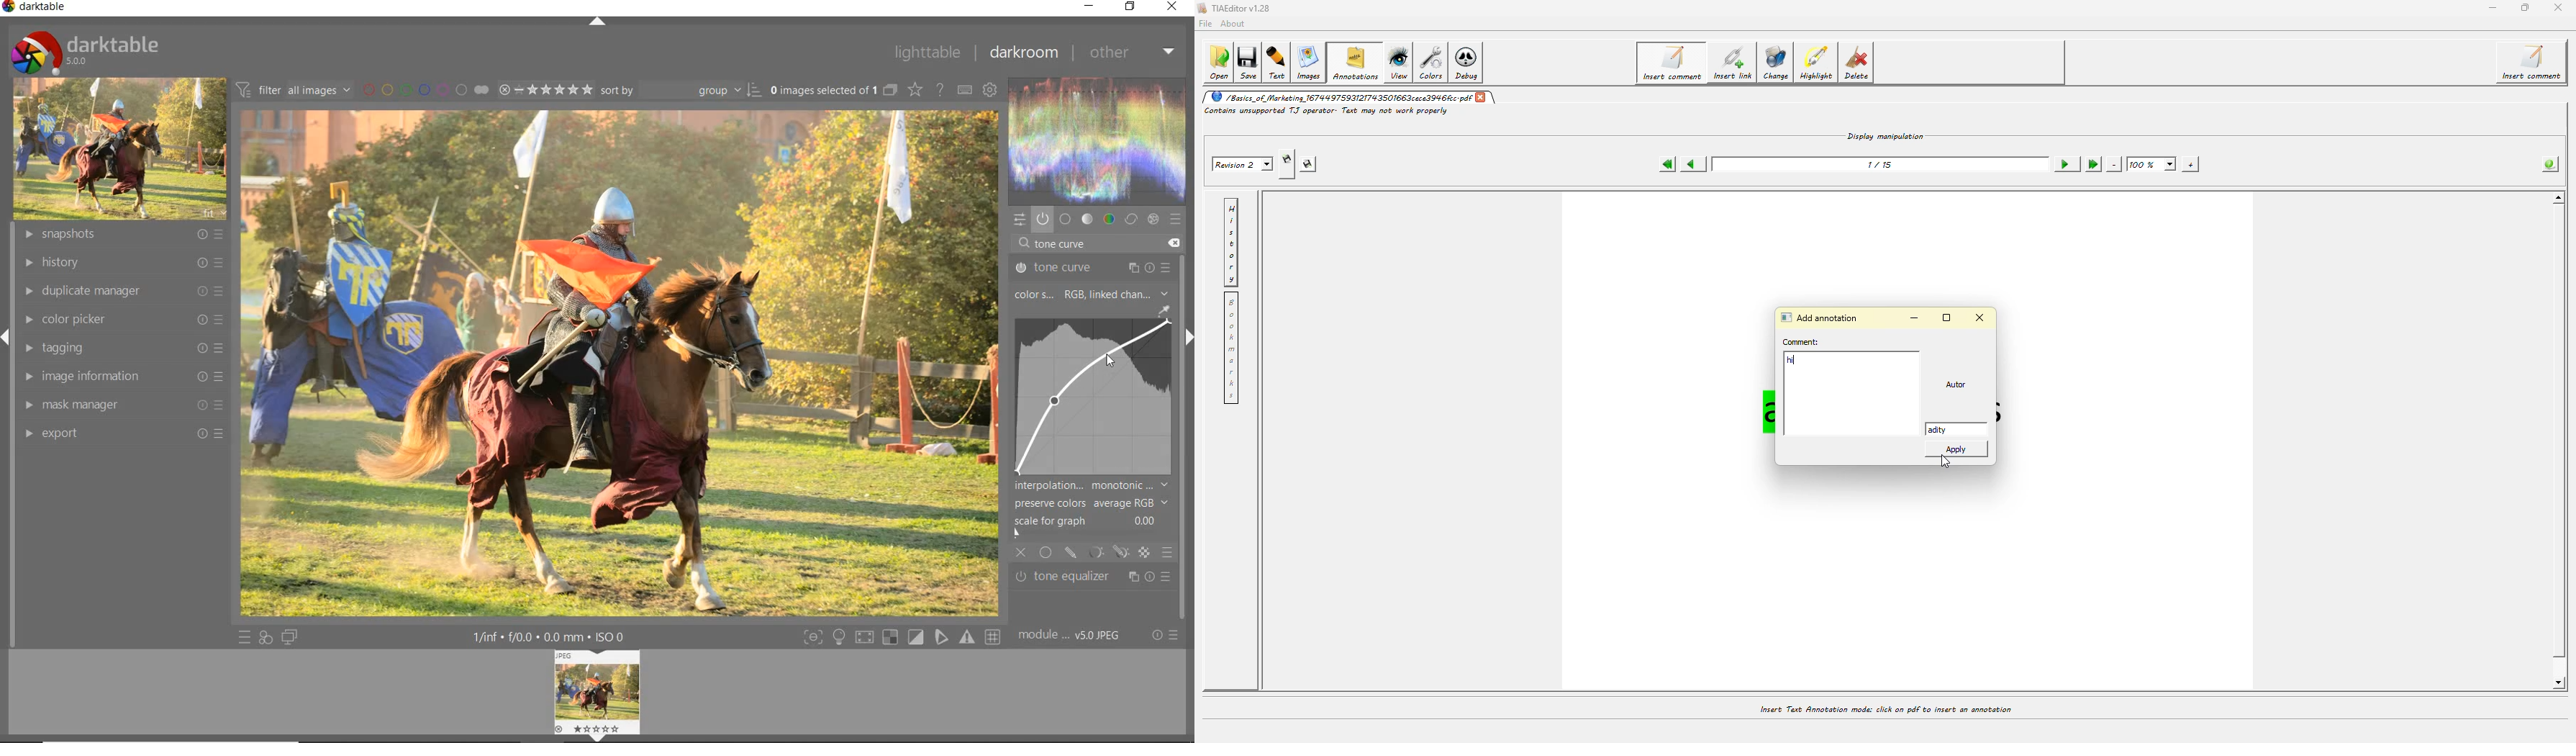 The height and width of the screenshot is (756, 2576). I want to click on filter by image color label, so click(424, 89).